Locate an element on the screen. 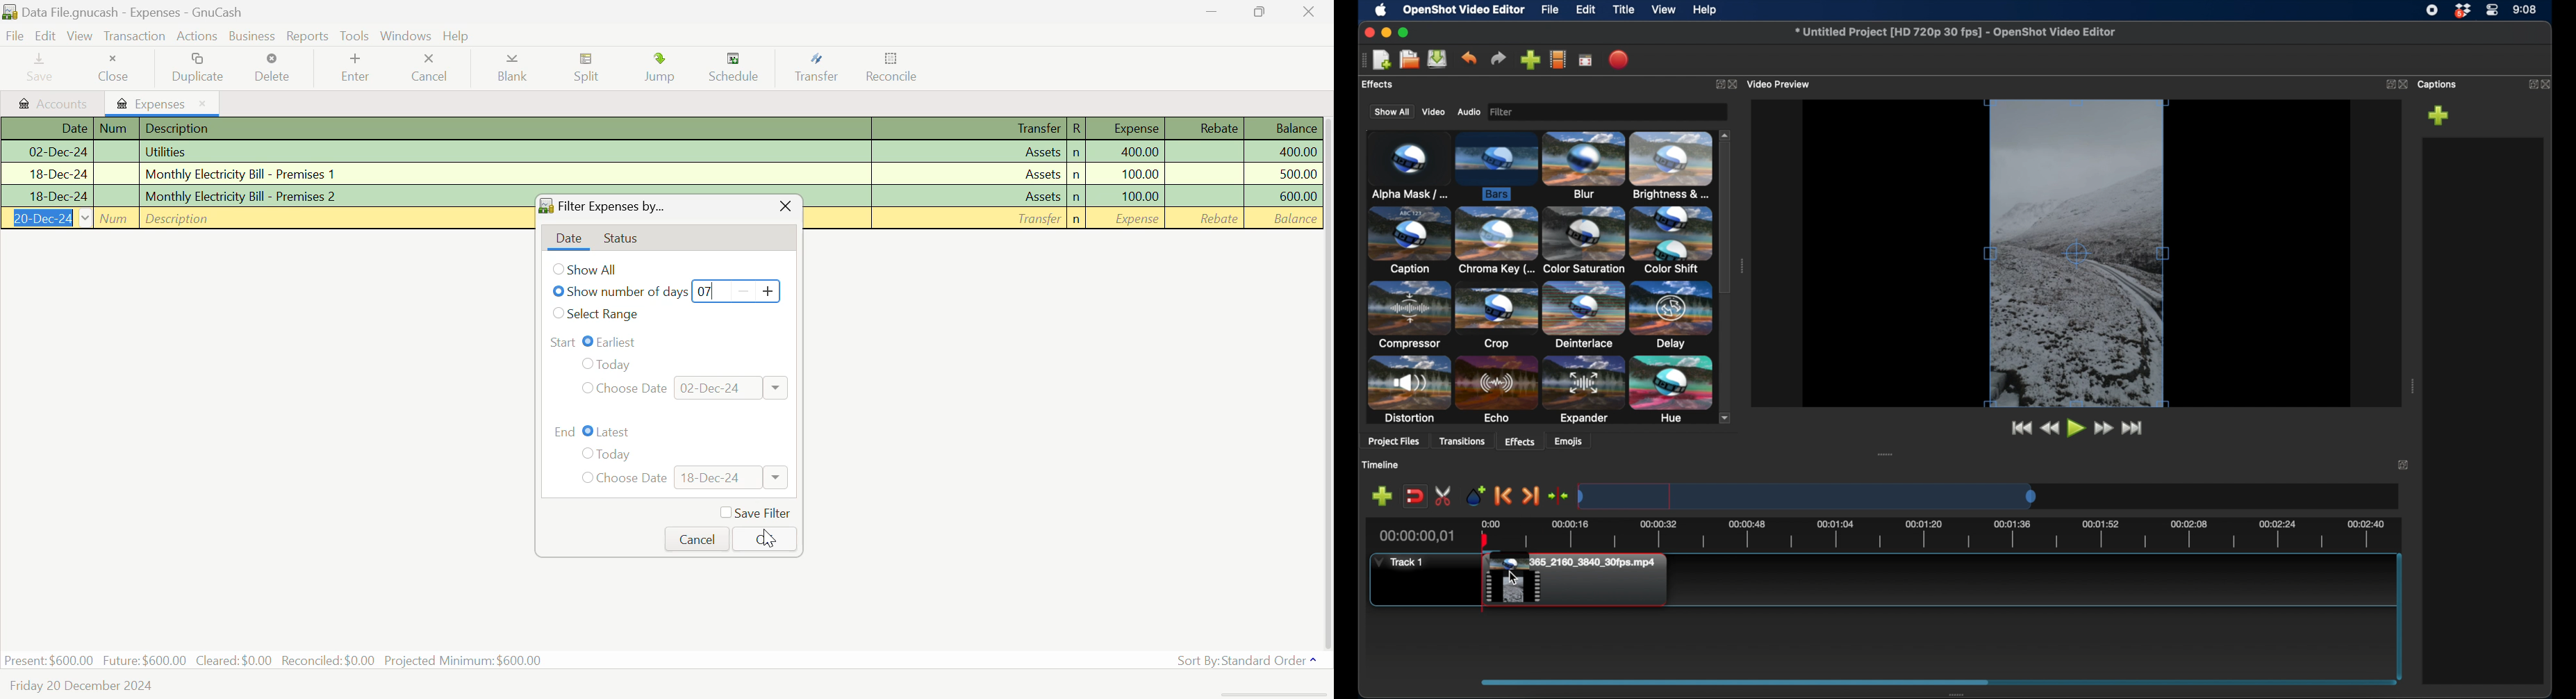  scroll box is located at coordinates (1734, 682).